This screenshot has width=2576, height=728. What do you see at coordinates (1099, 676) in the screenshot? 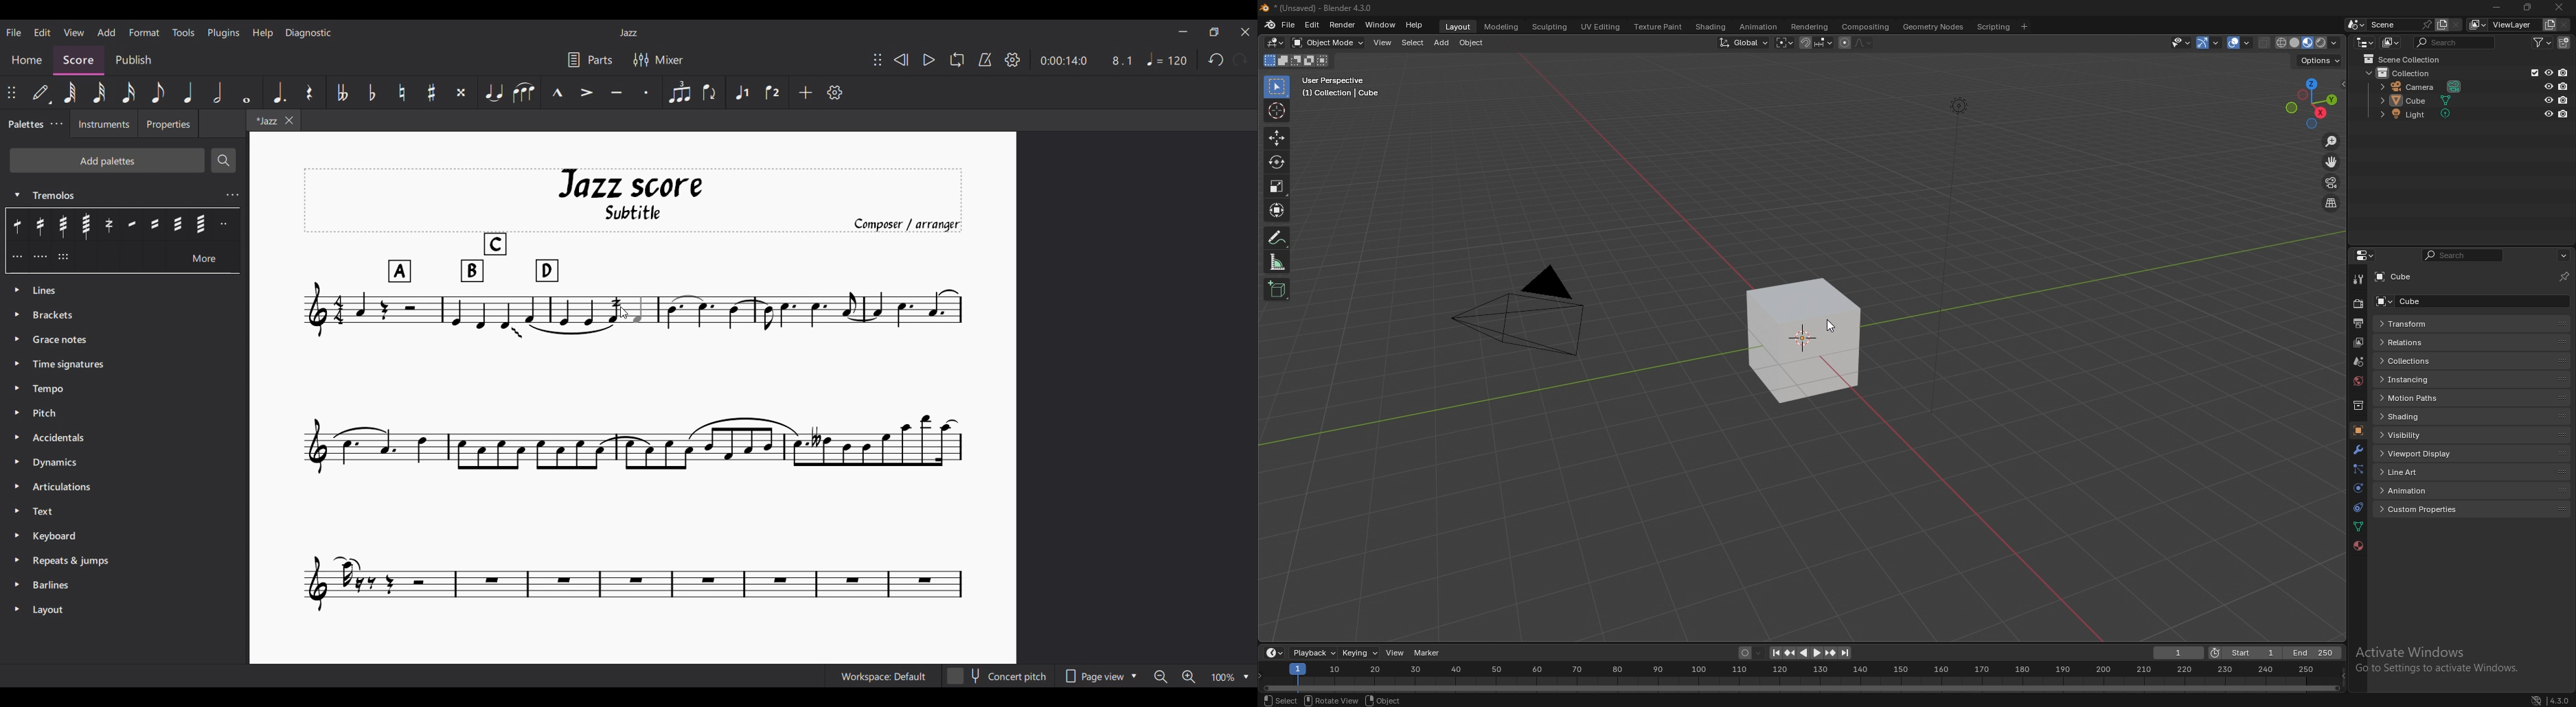
I see `Page view` at bounding box center [1099, 676].